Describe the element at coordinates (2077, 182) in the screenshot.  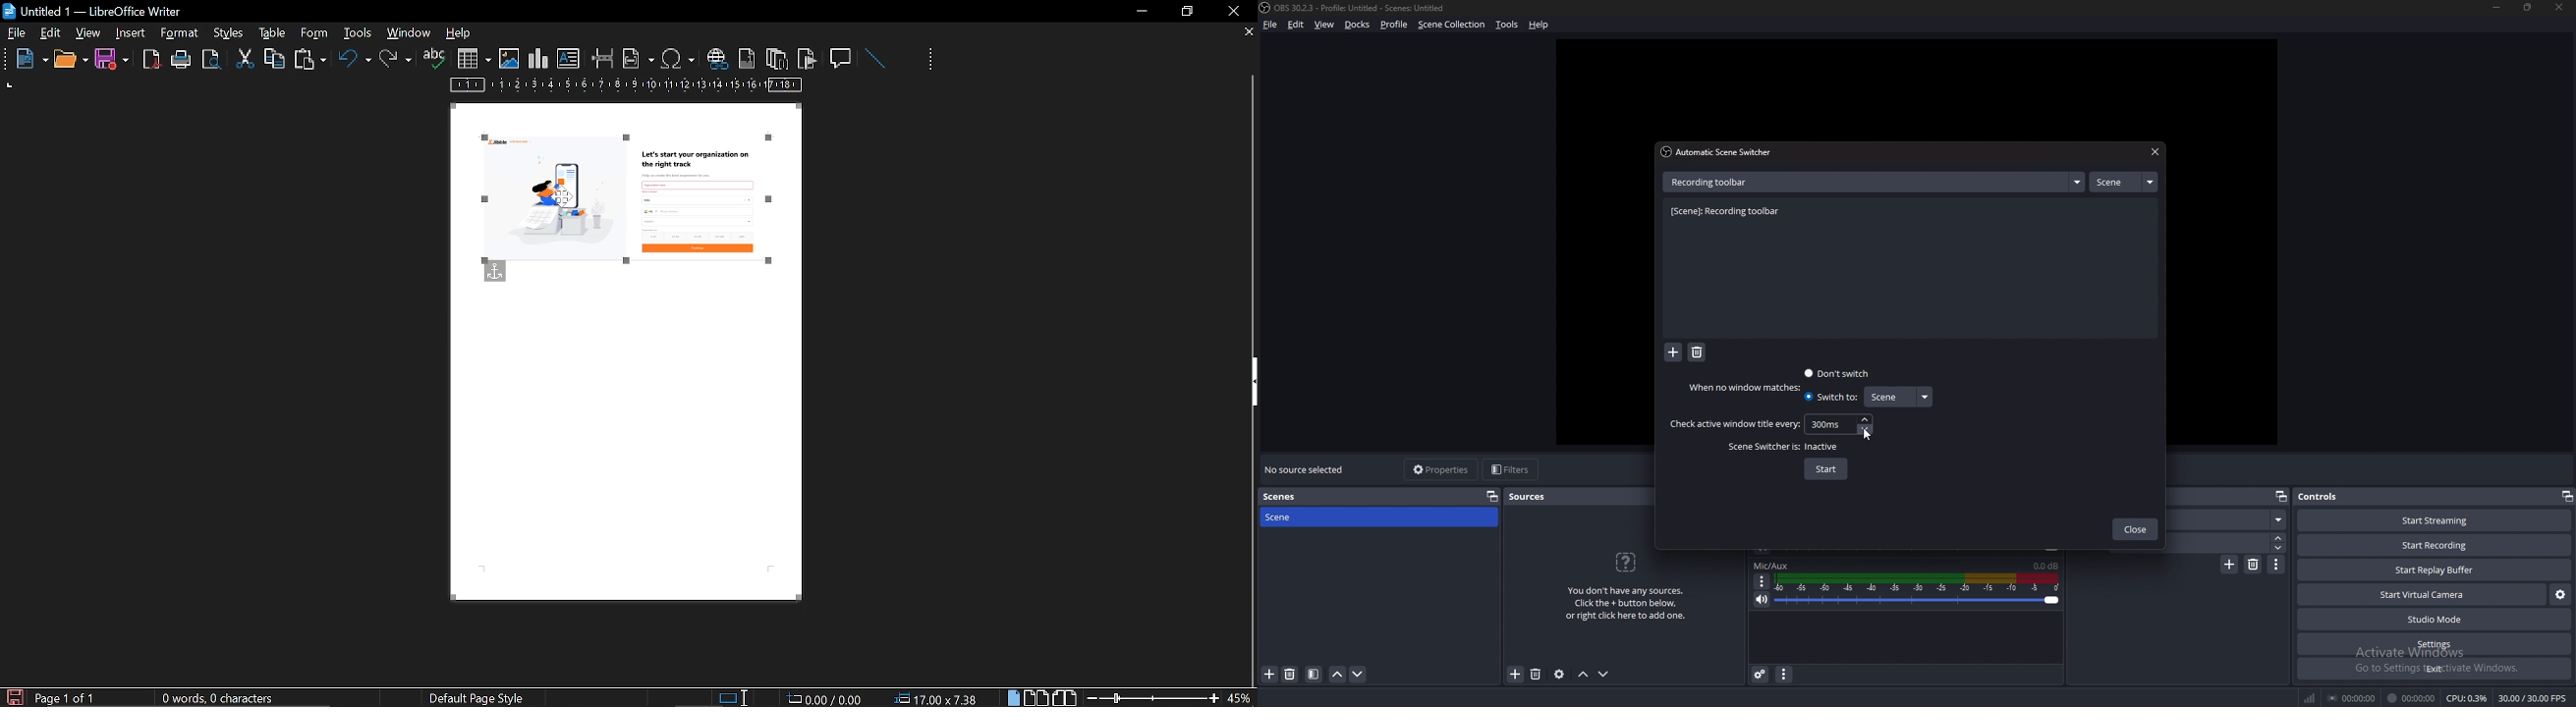
I see `expand` at that location.